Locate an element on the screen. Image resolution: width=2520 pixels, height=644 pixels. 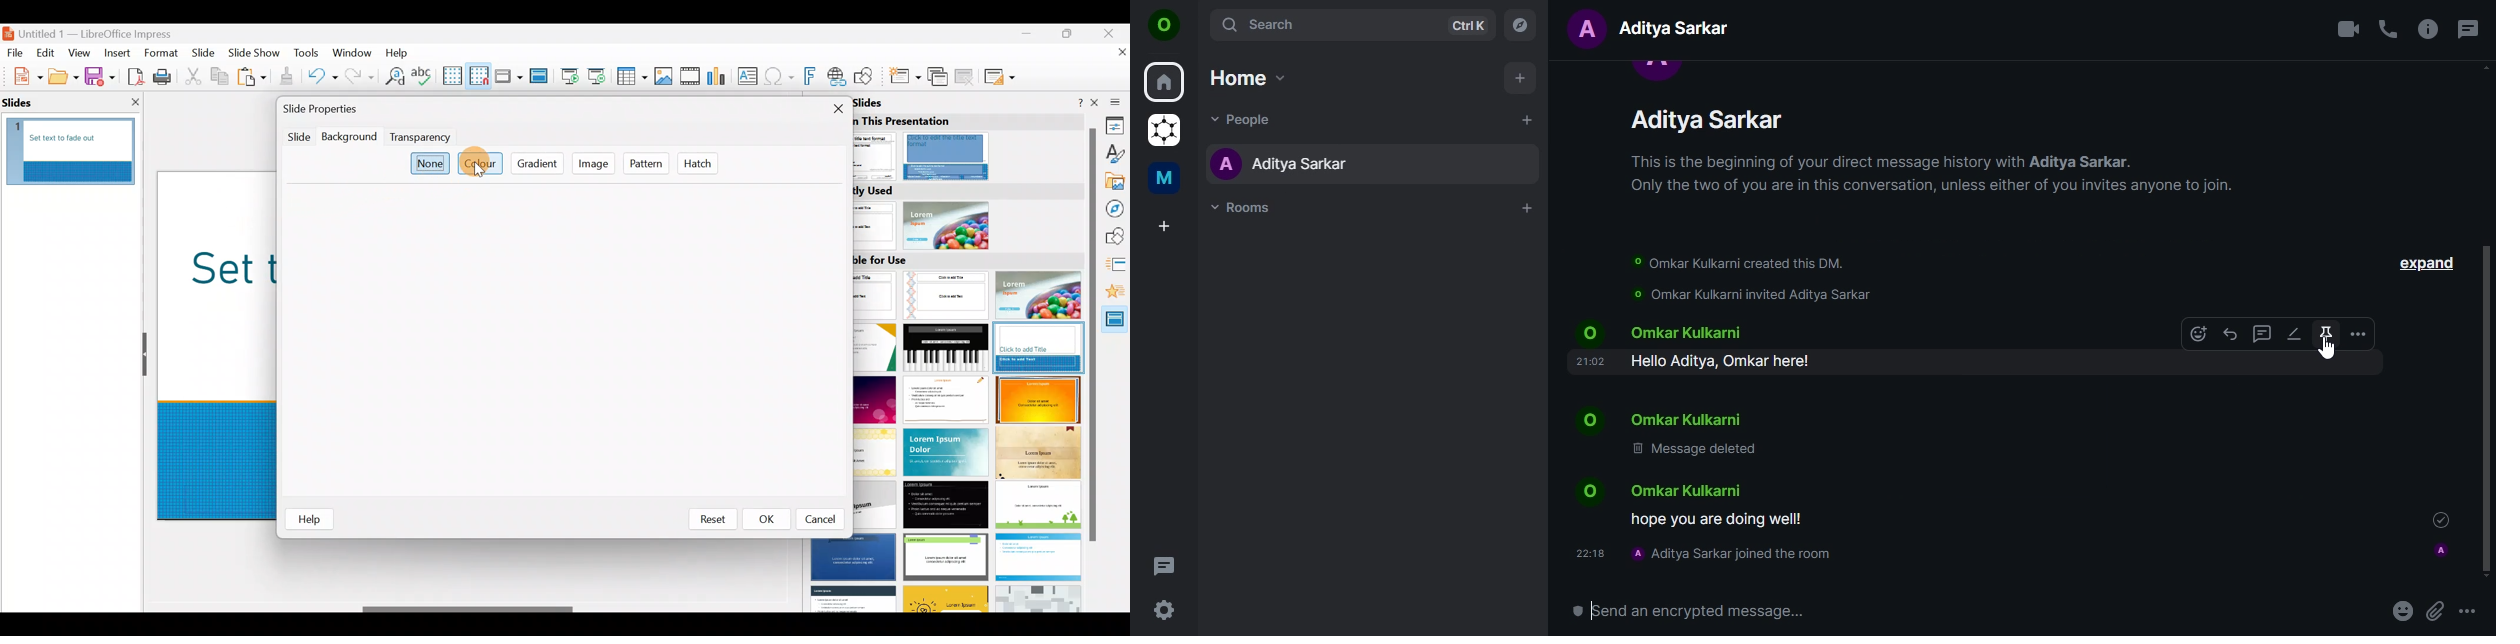
Delete slide is located at coordinates (967, 76).